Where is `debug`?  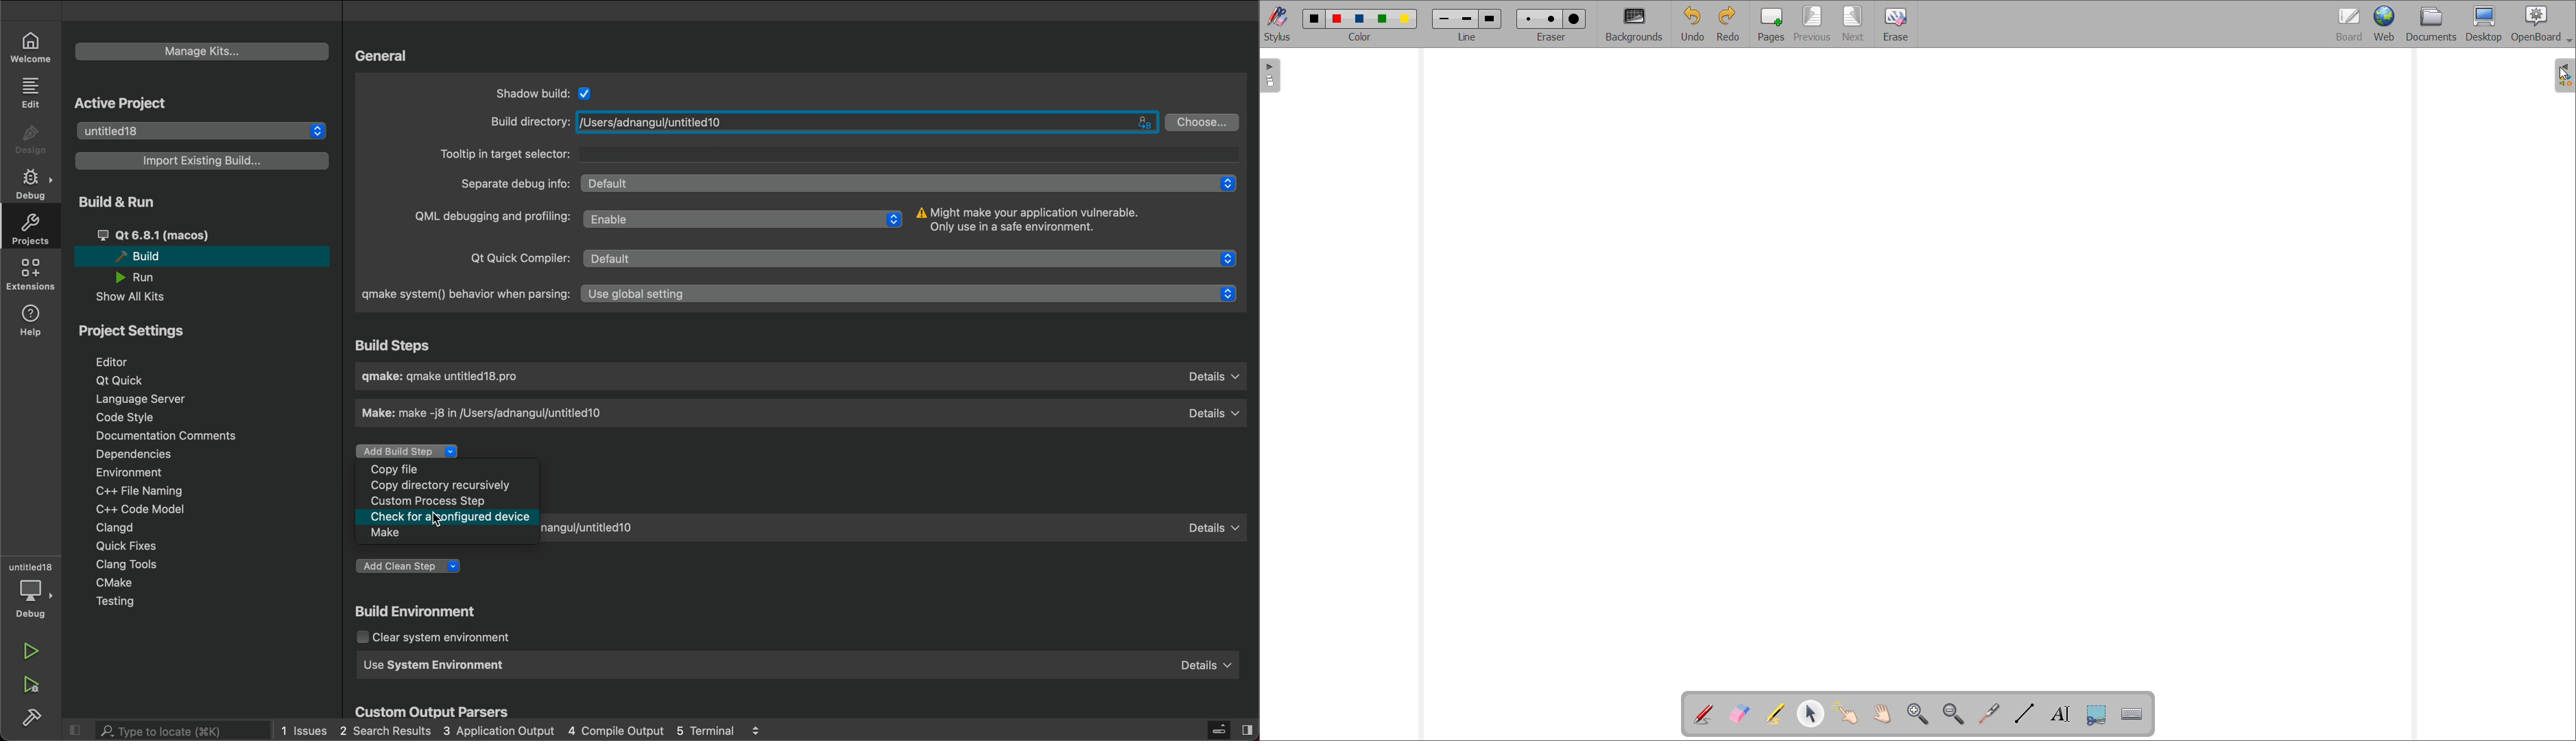
debug is located at coordinates (30, 602).